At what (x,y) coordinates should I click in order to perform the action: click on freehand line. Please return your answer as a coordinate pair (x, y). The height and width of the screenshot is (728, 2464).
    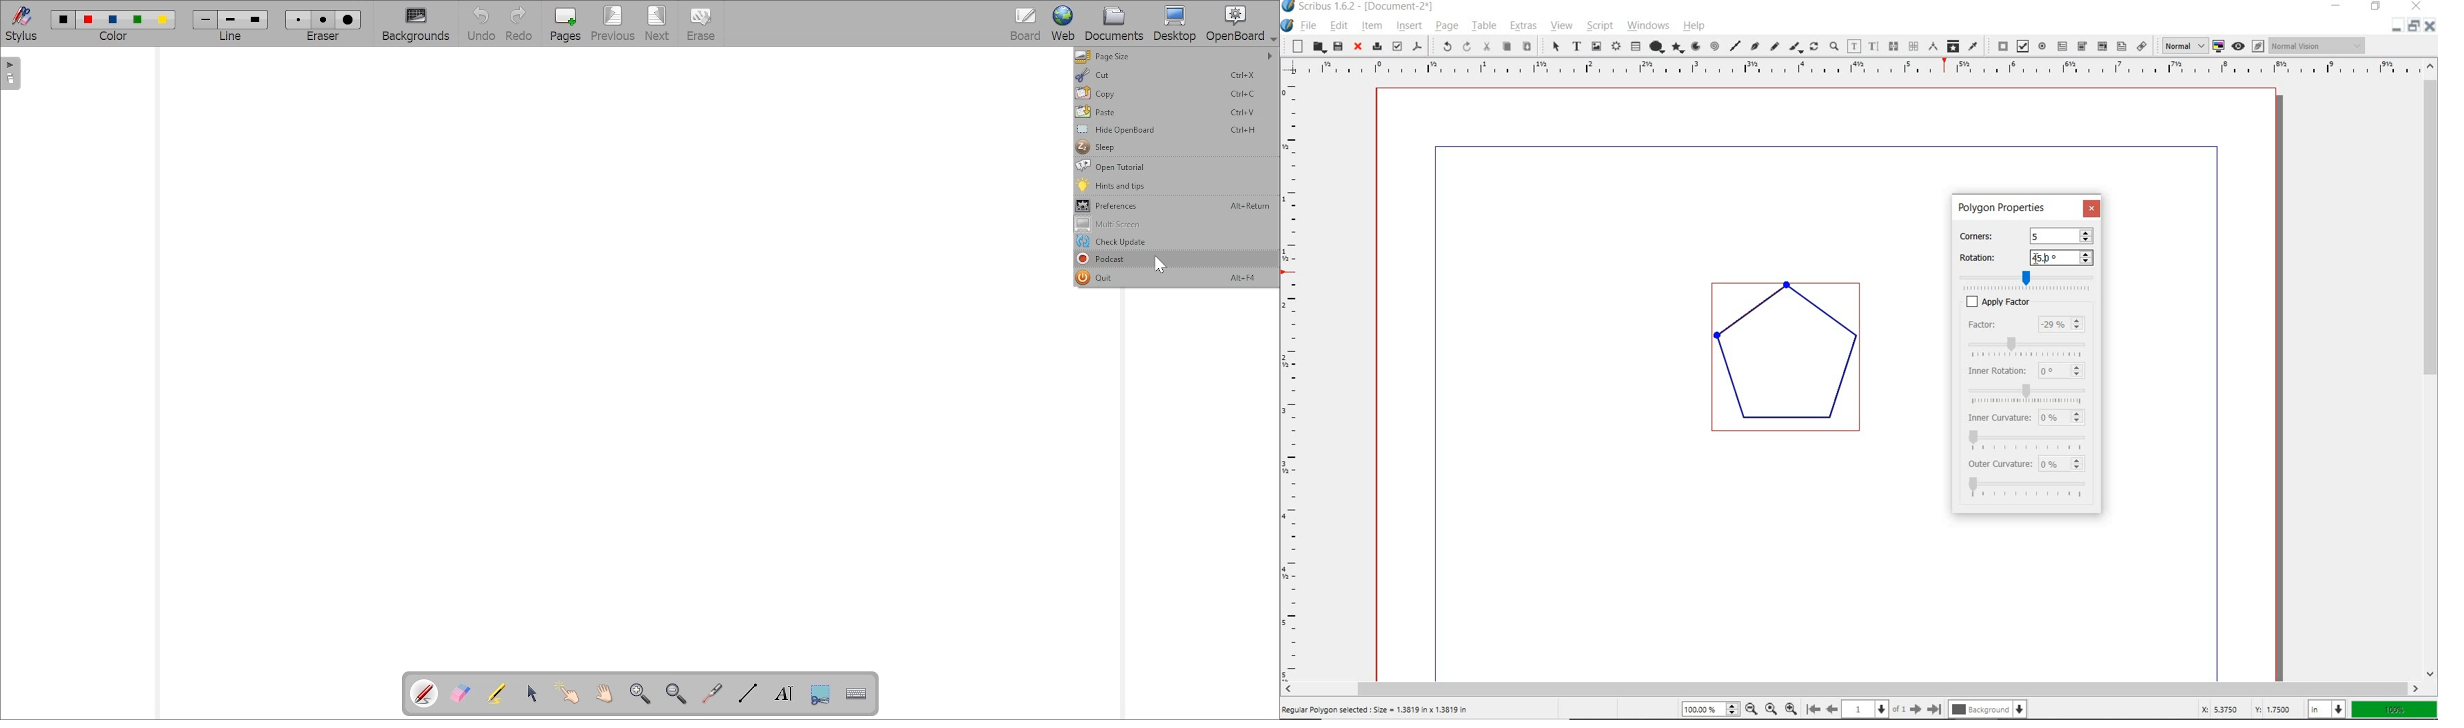
    Looking at the image, I should click on (1774, 48).